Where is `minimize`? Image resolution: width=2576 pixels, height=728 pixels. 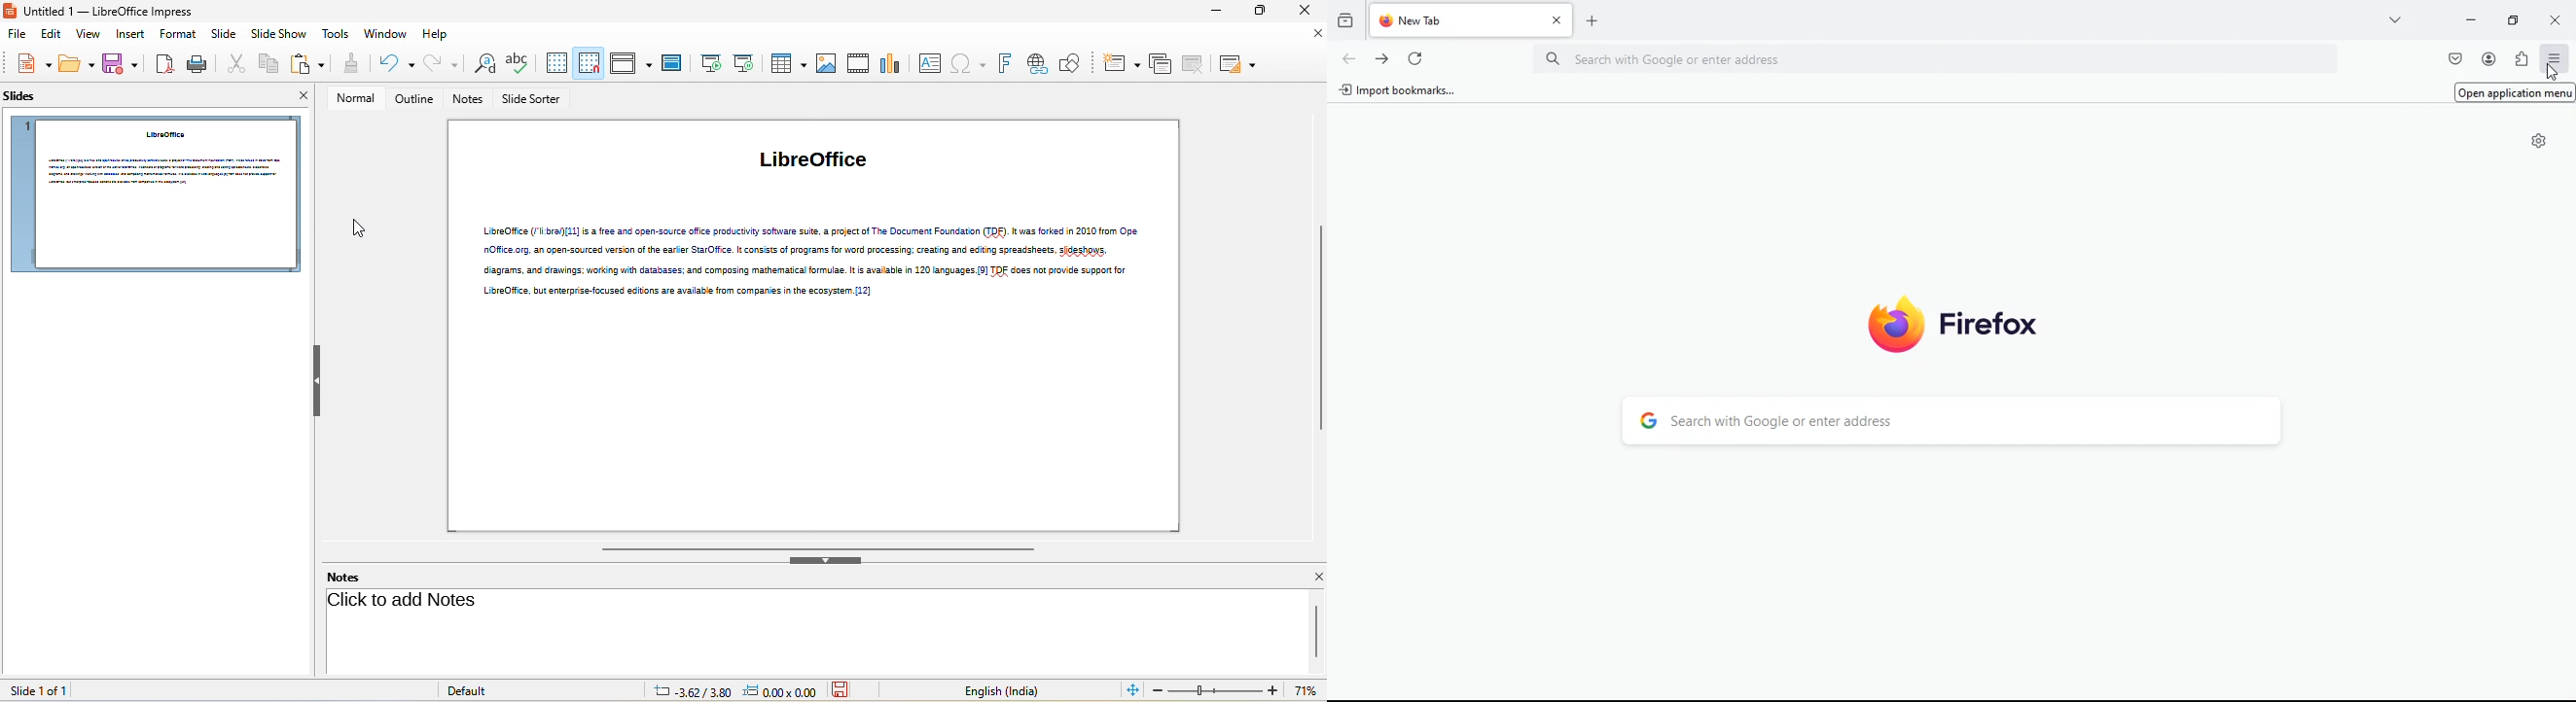
minimize is located at coordinates (2471, 19).